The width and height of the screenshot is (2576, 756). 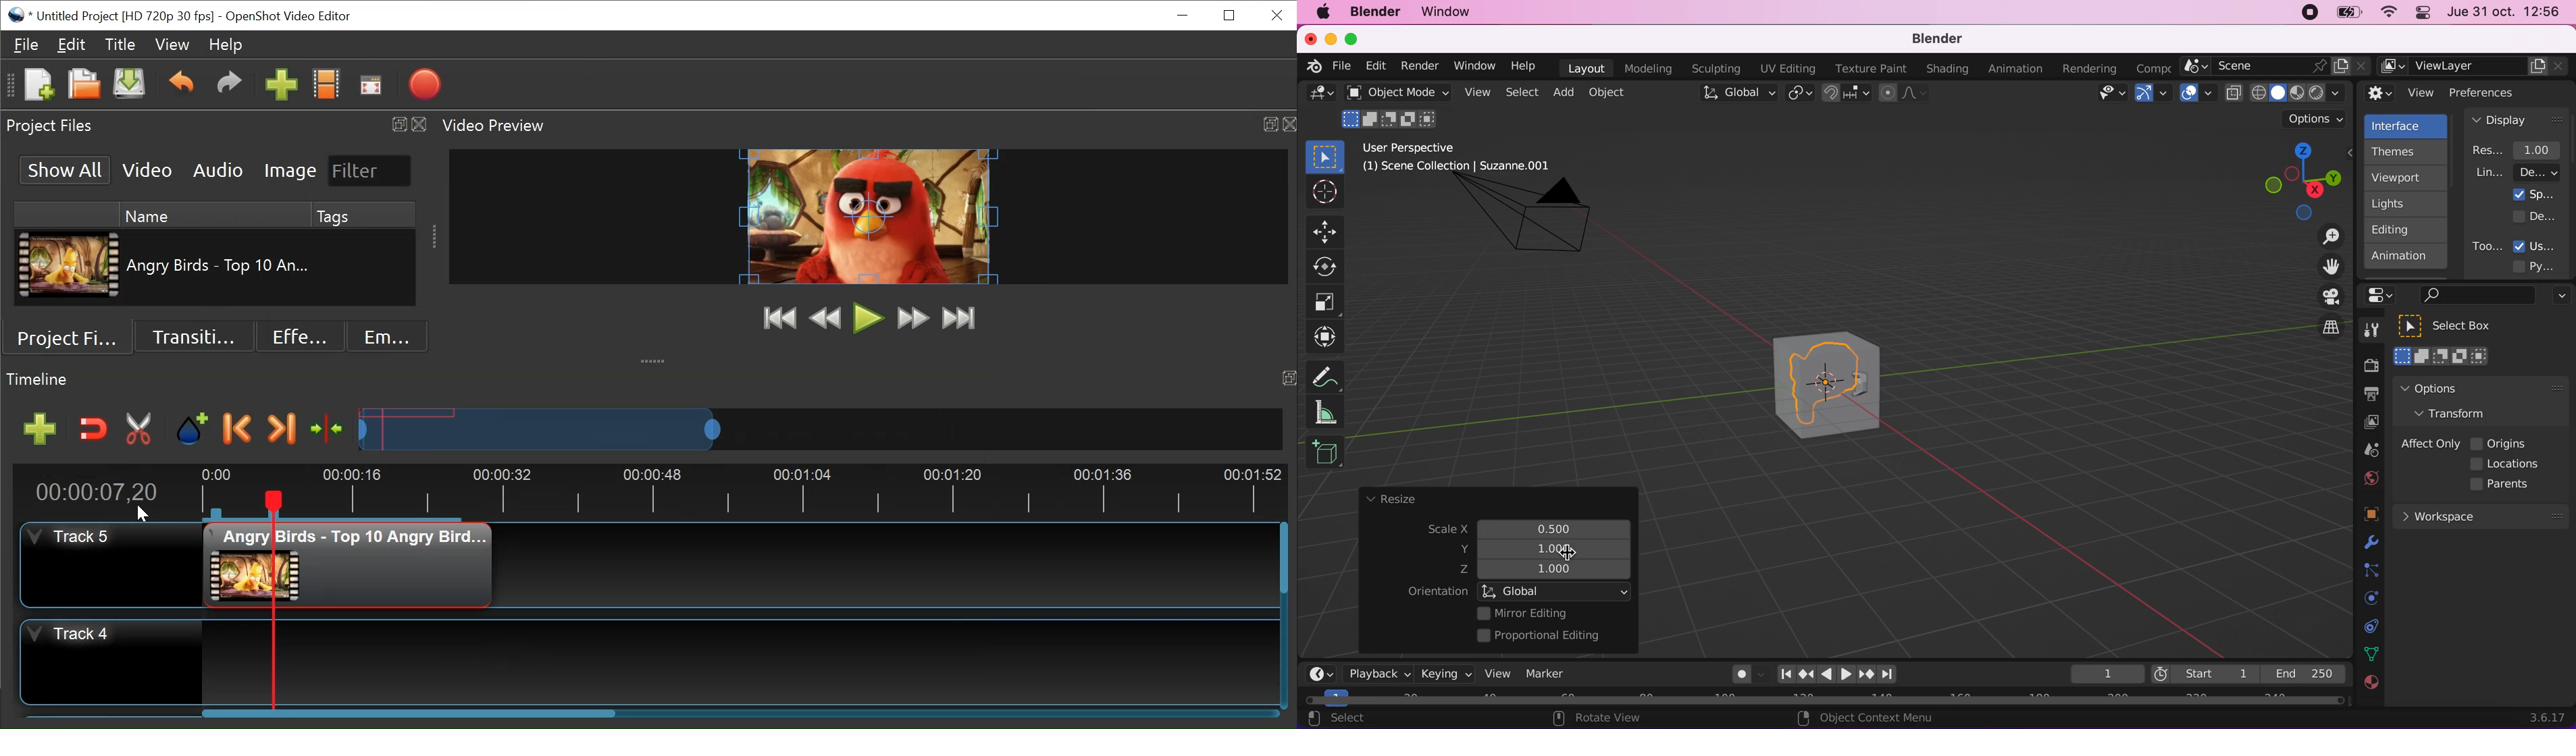 I want to click on jump to endpoint, so click(x=1893, y=674).